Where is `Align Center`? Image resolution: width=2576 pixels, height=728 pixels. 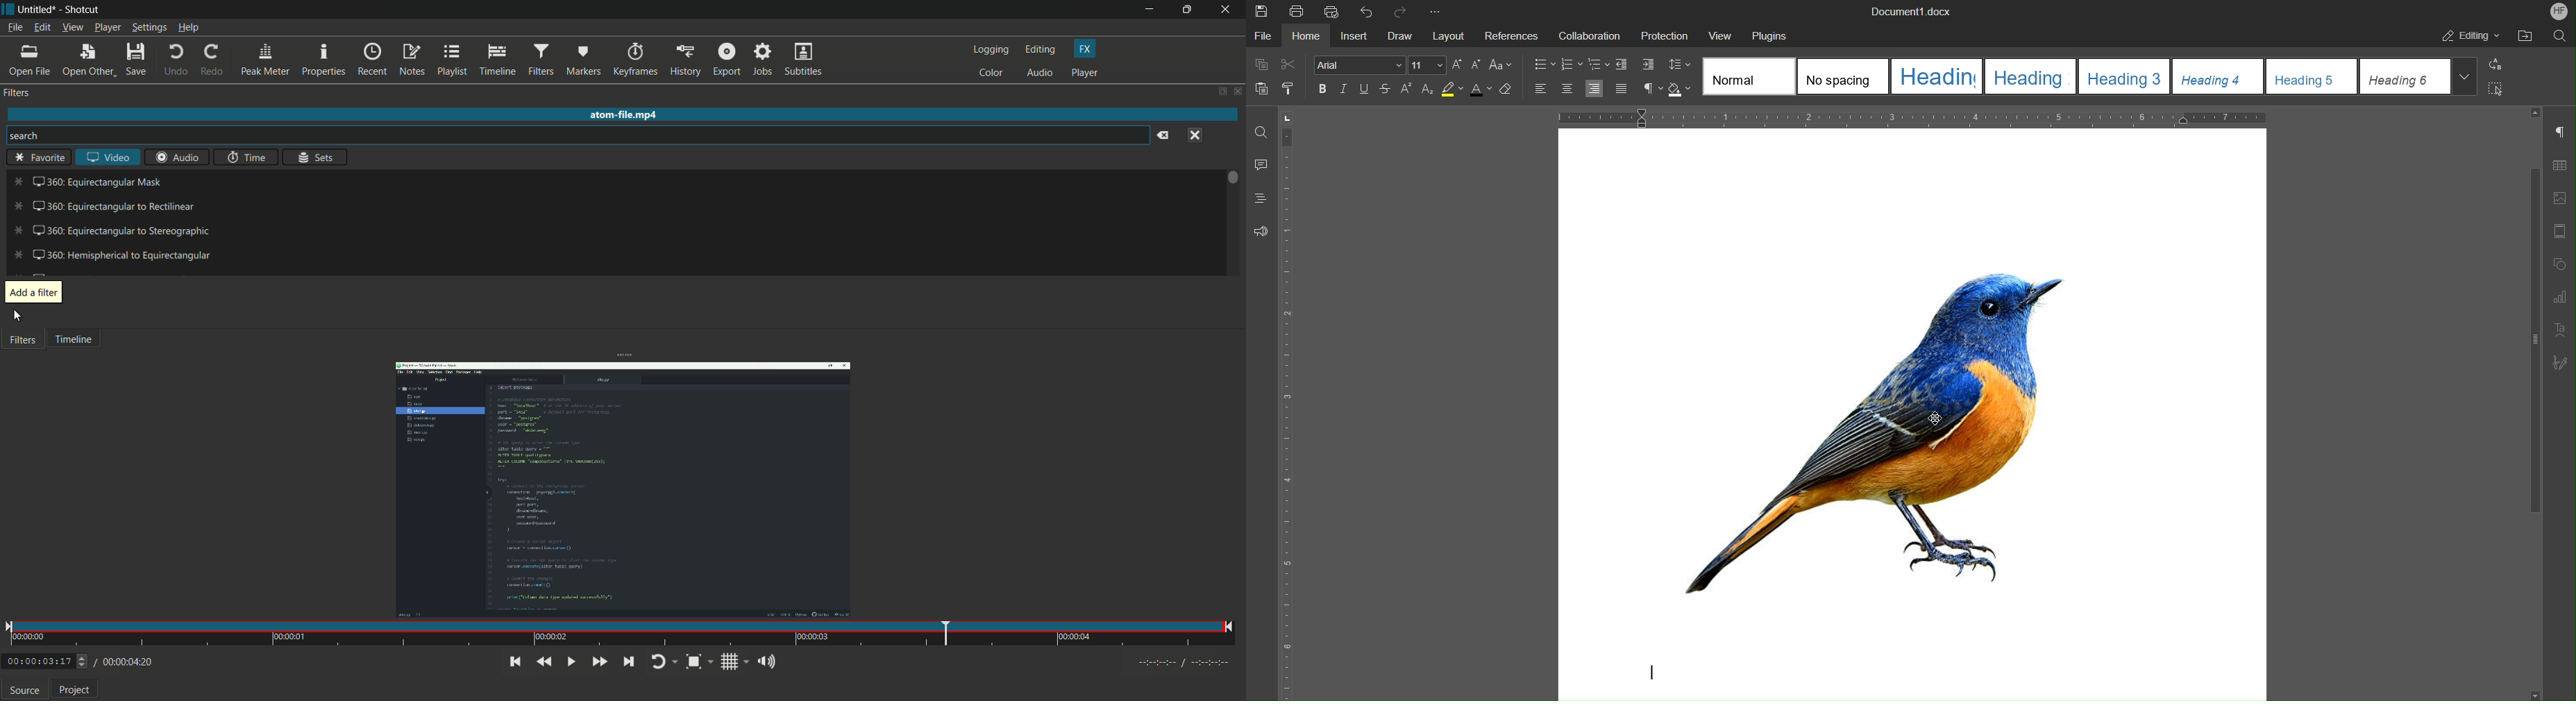
Align Center is located at coordinates (1566, 90).